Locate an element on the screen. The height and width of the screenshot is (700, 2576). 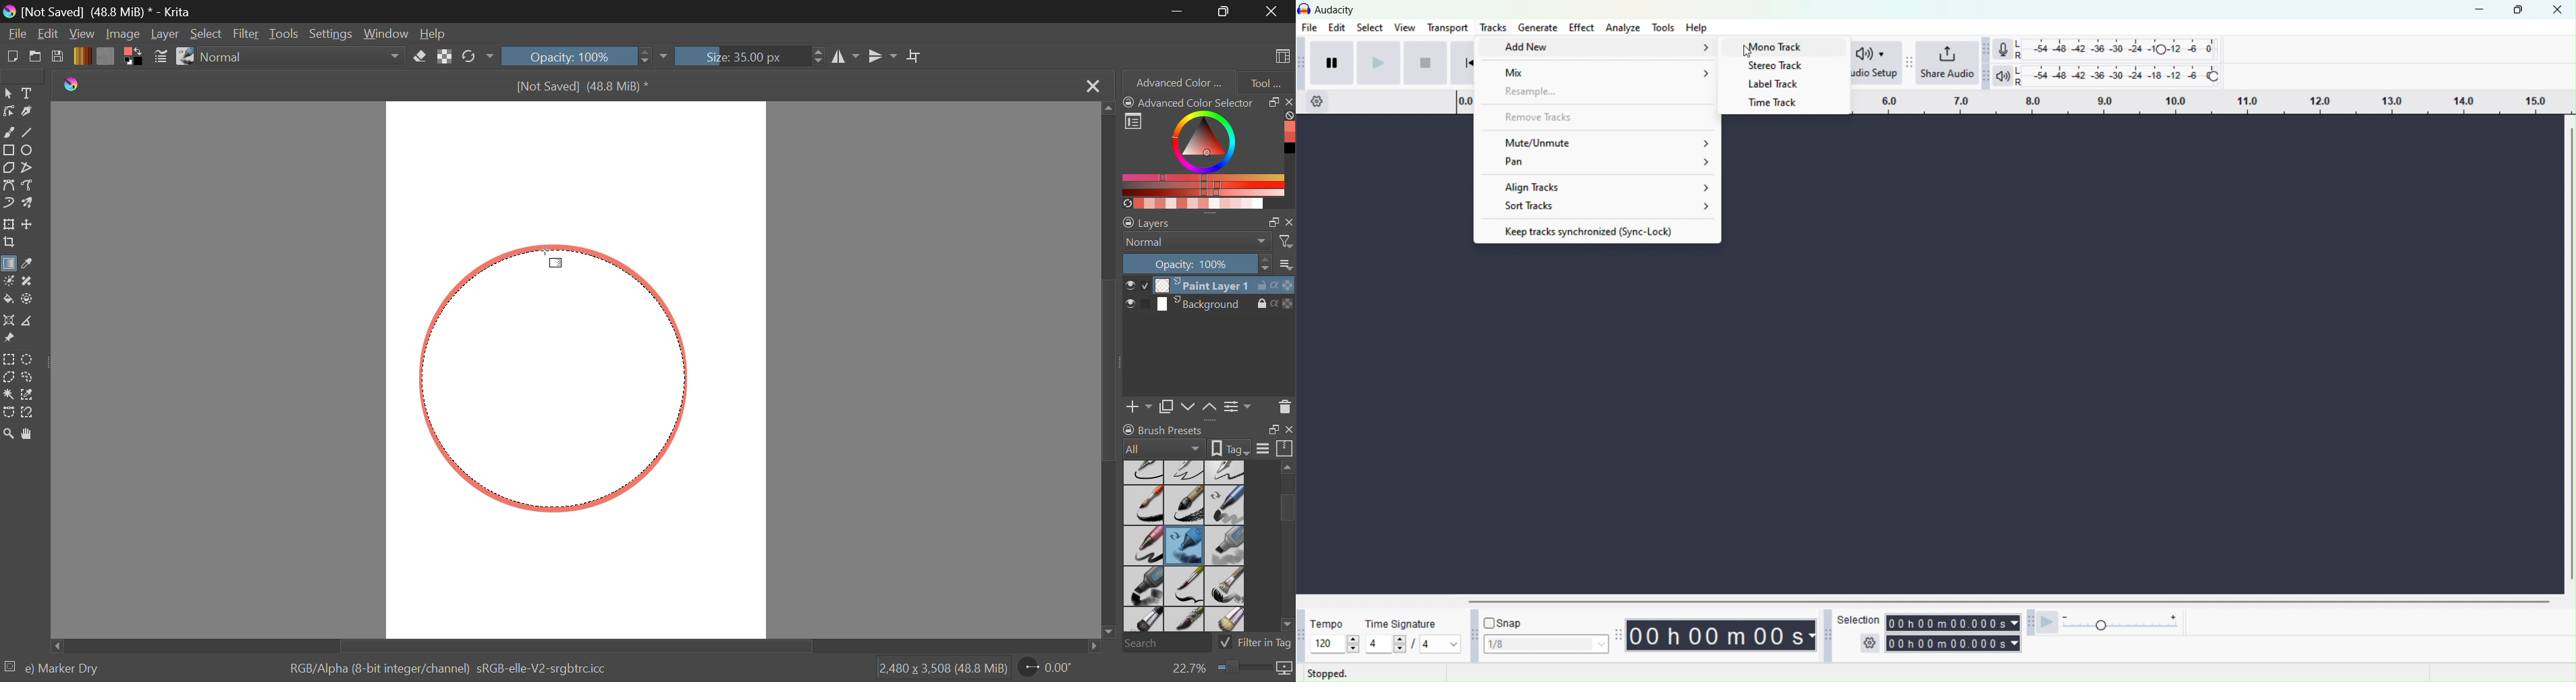
Close is located at coordinates (2560, 10).